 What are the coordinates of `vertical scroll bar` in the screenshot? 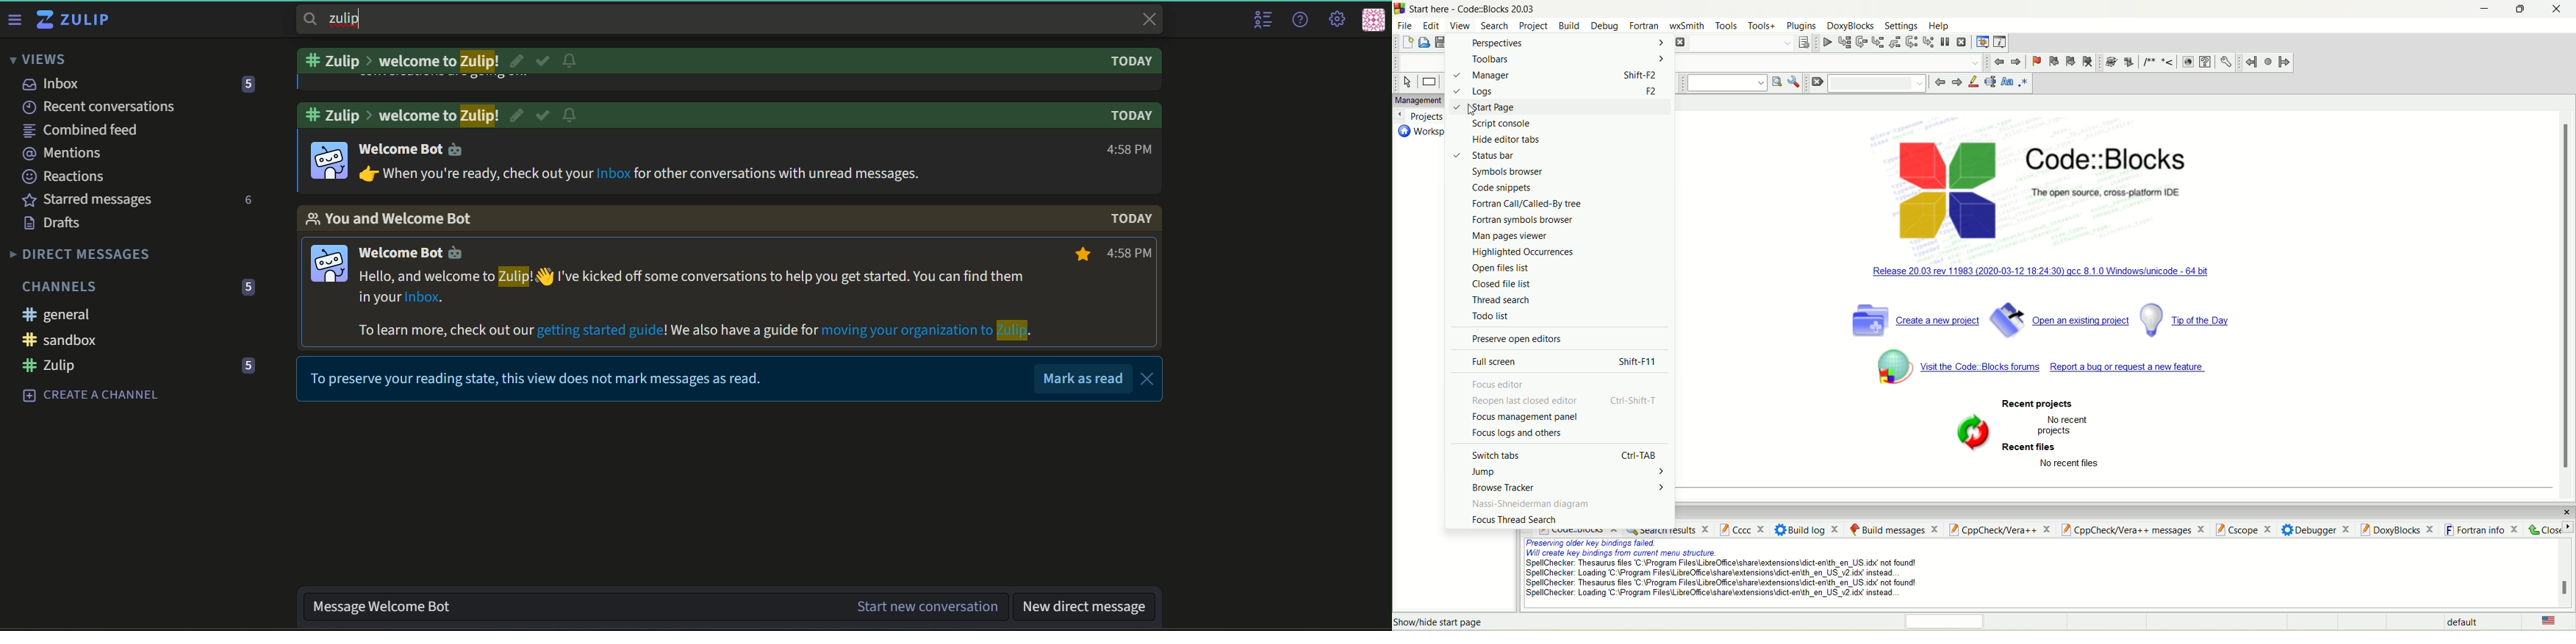 It's located at (2569, 299).